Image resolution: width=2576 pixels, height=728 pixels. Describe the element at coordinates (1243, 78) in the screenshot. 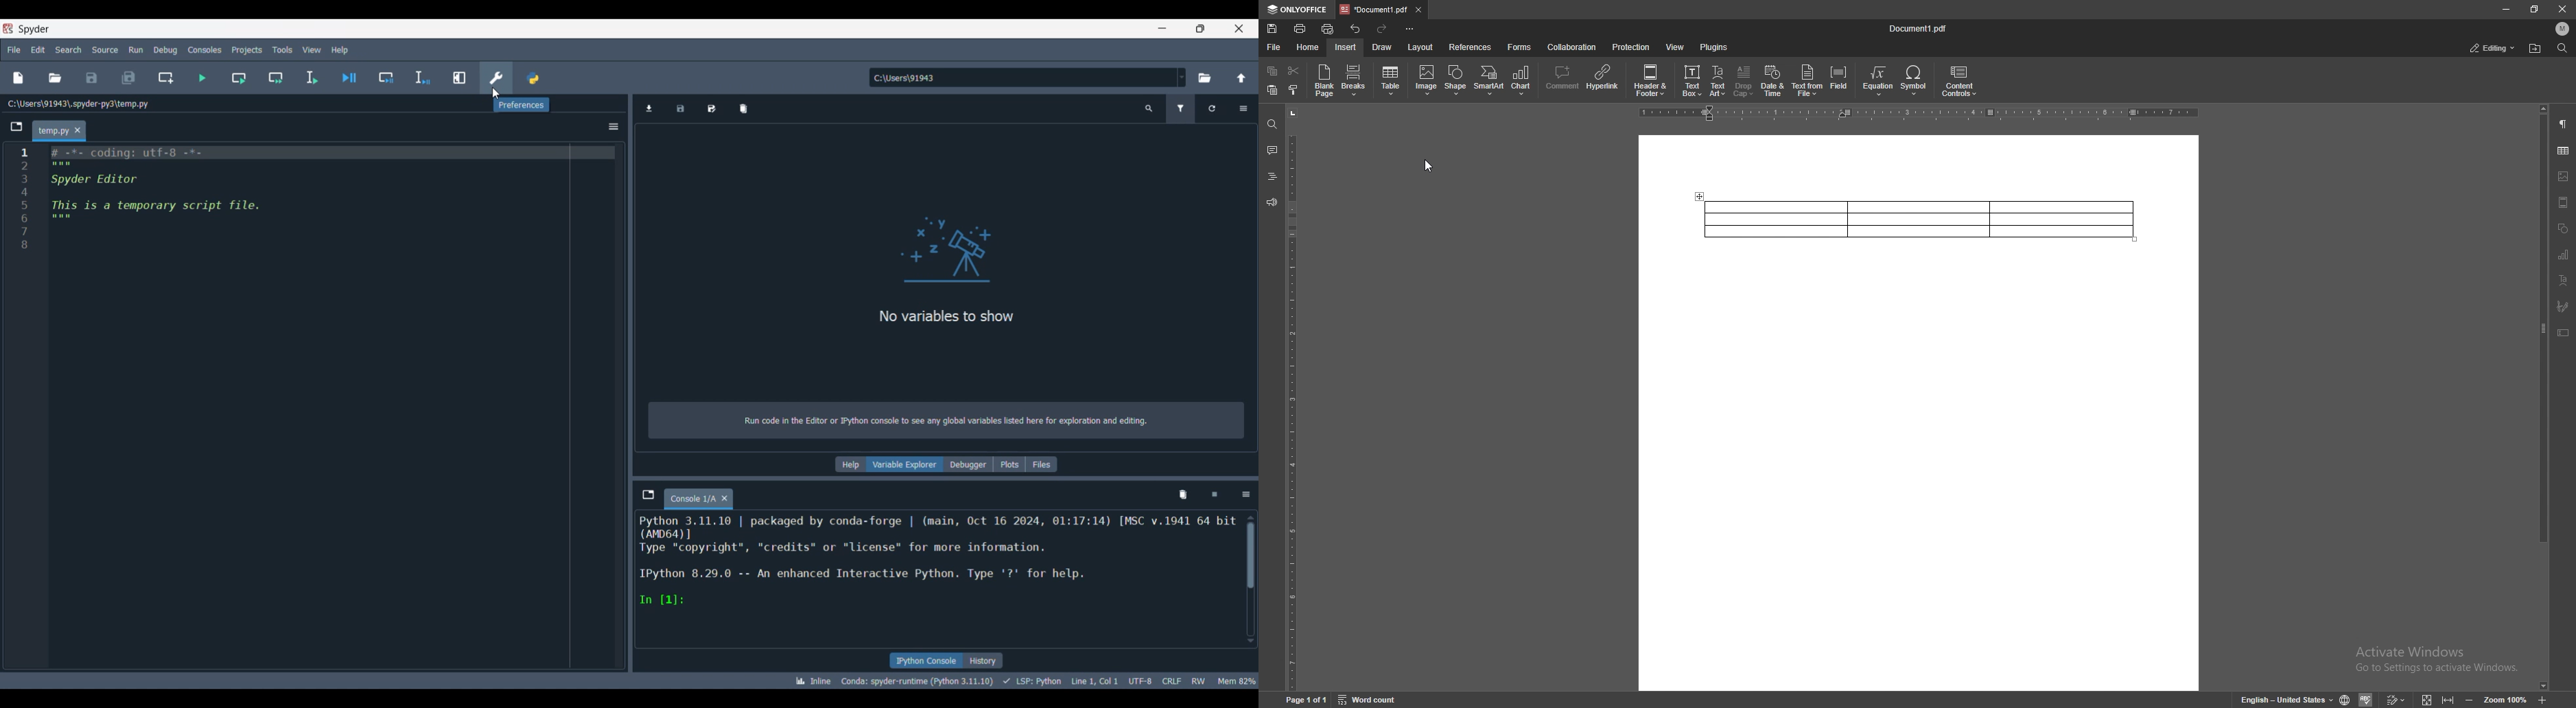

I see `Change to parent directory` at that location.